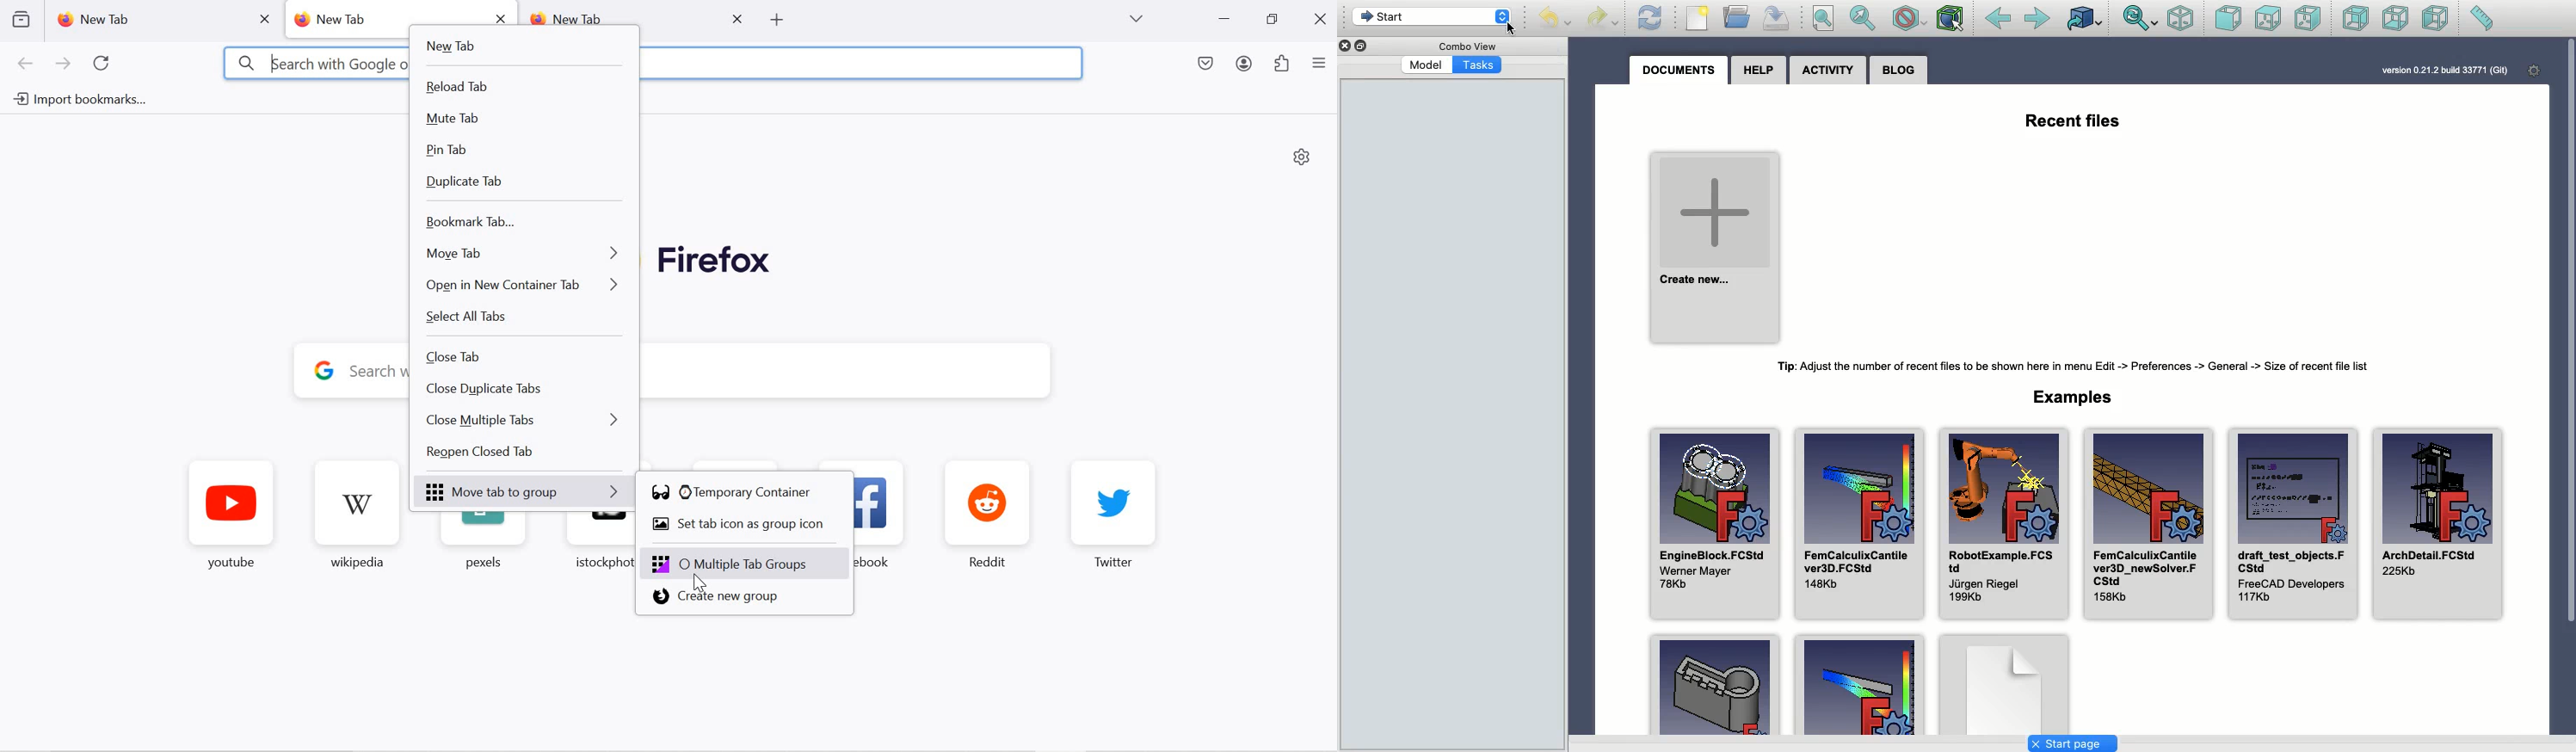 The image size is (2576, 756). Describe the element at coordinates (1557, 21) in the screenshot. I see `Undo` at that location.